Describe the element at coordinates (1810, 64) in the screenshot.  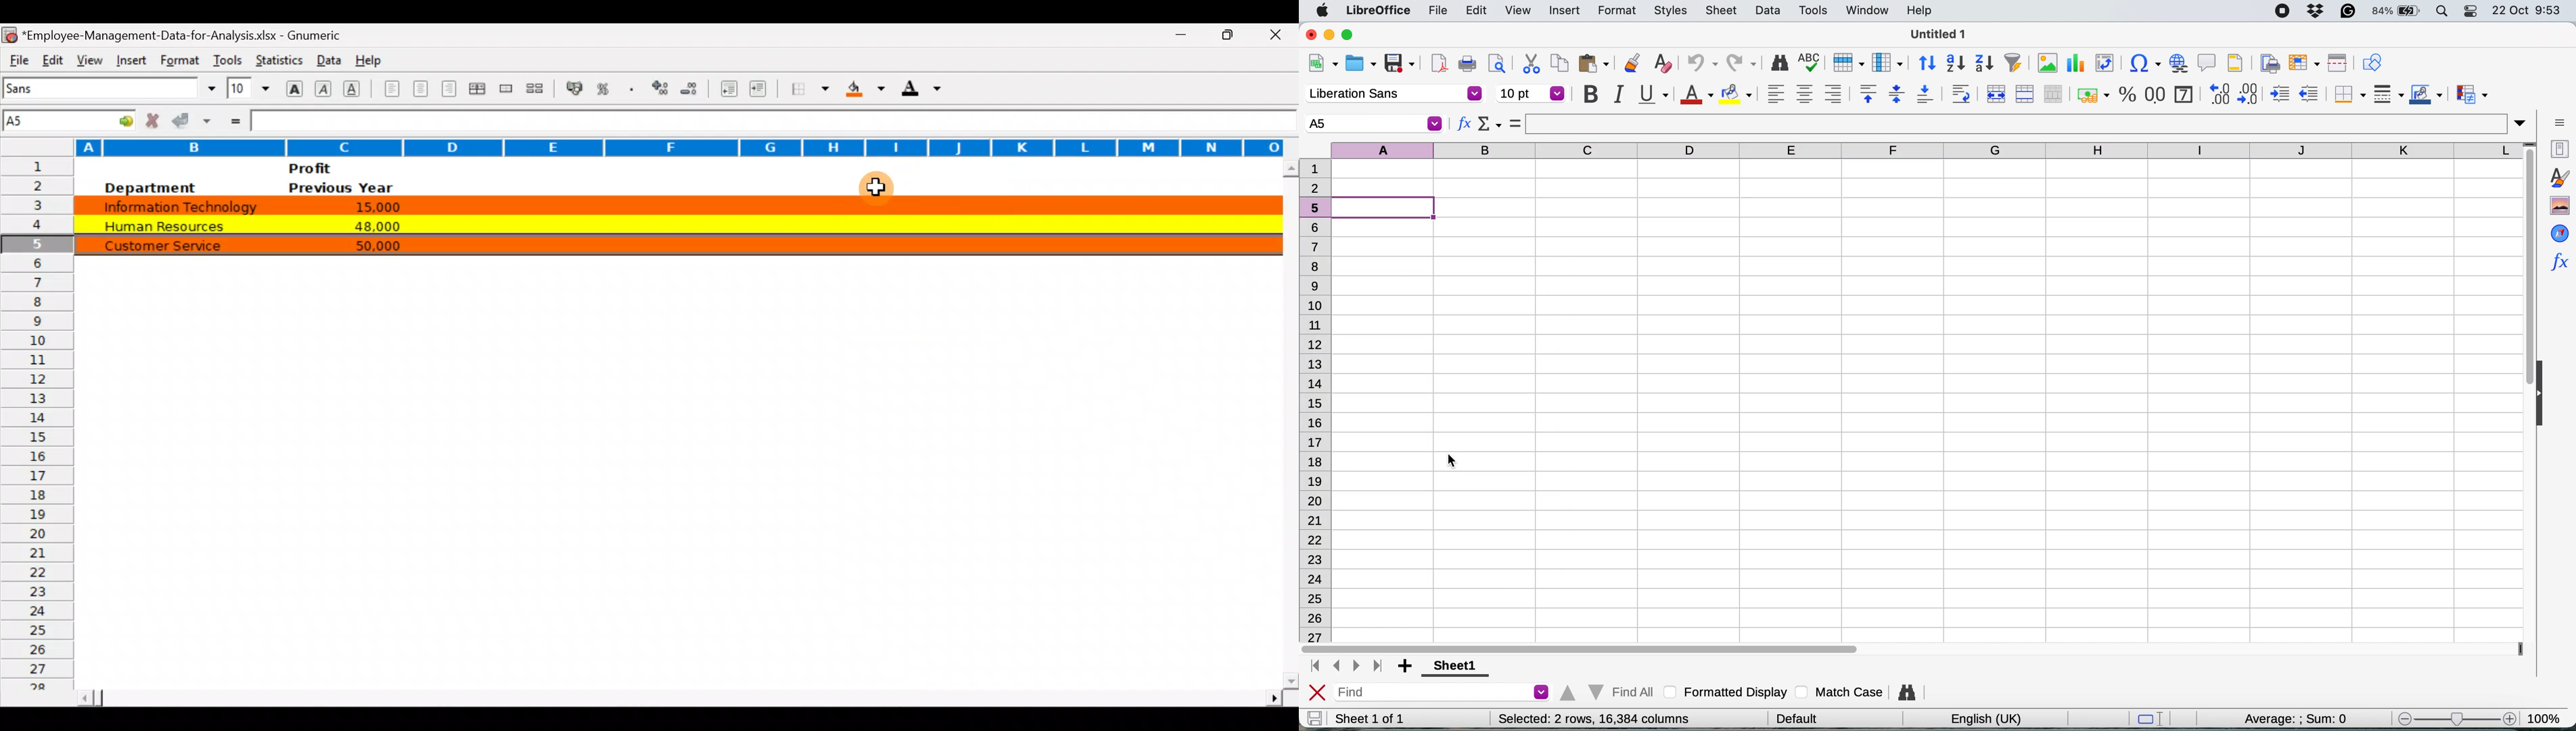
I see `spelling` at that location.